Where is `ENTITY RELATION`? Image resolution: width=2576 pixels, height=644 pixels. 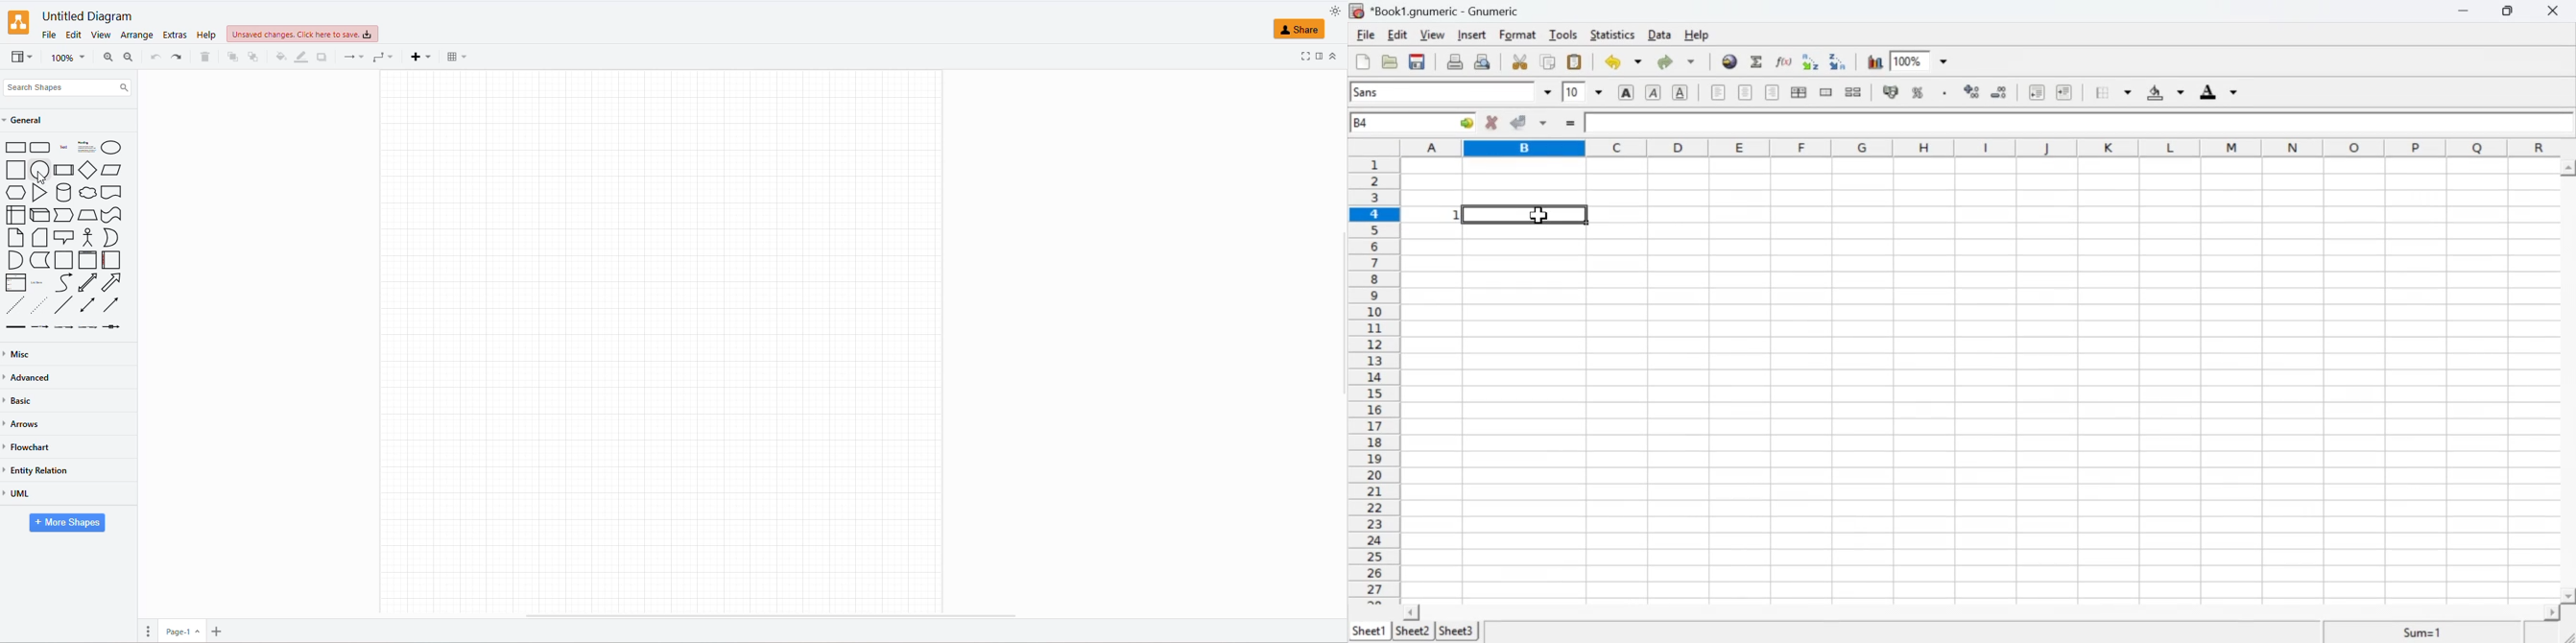
ENTITY RELATION is located at coordinates (40, 471).